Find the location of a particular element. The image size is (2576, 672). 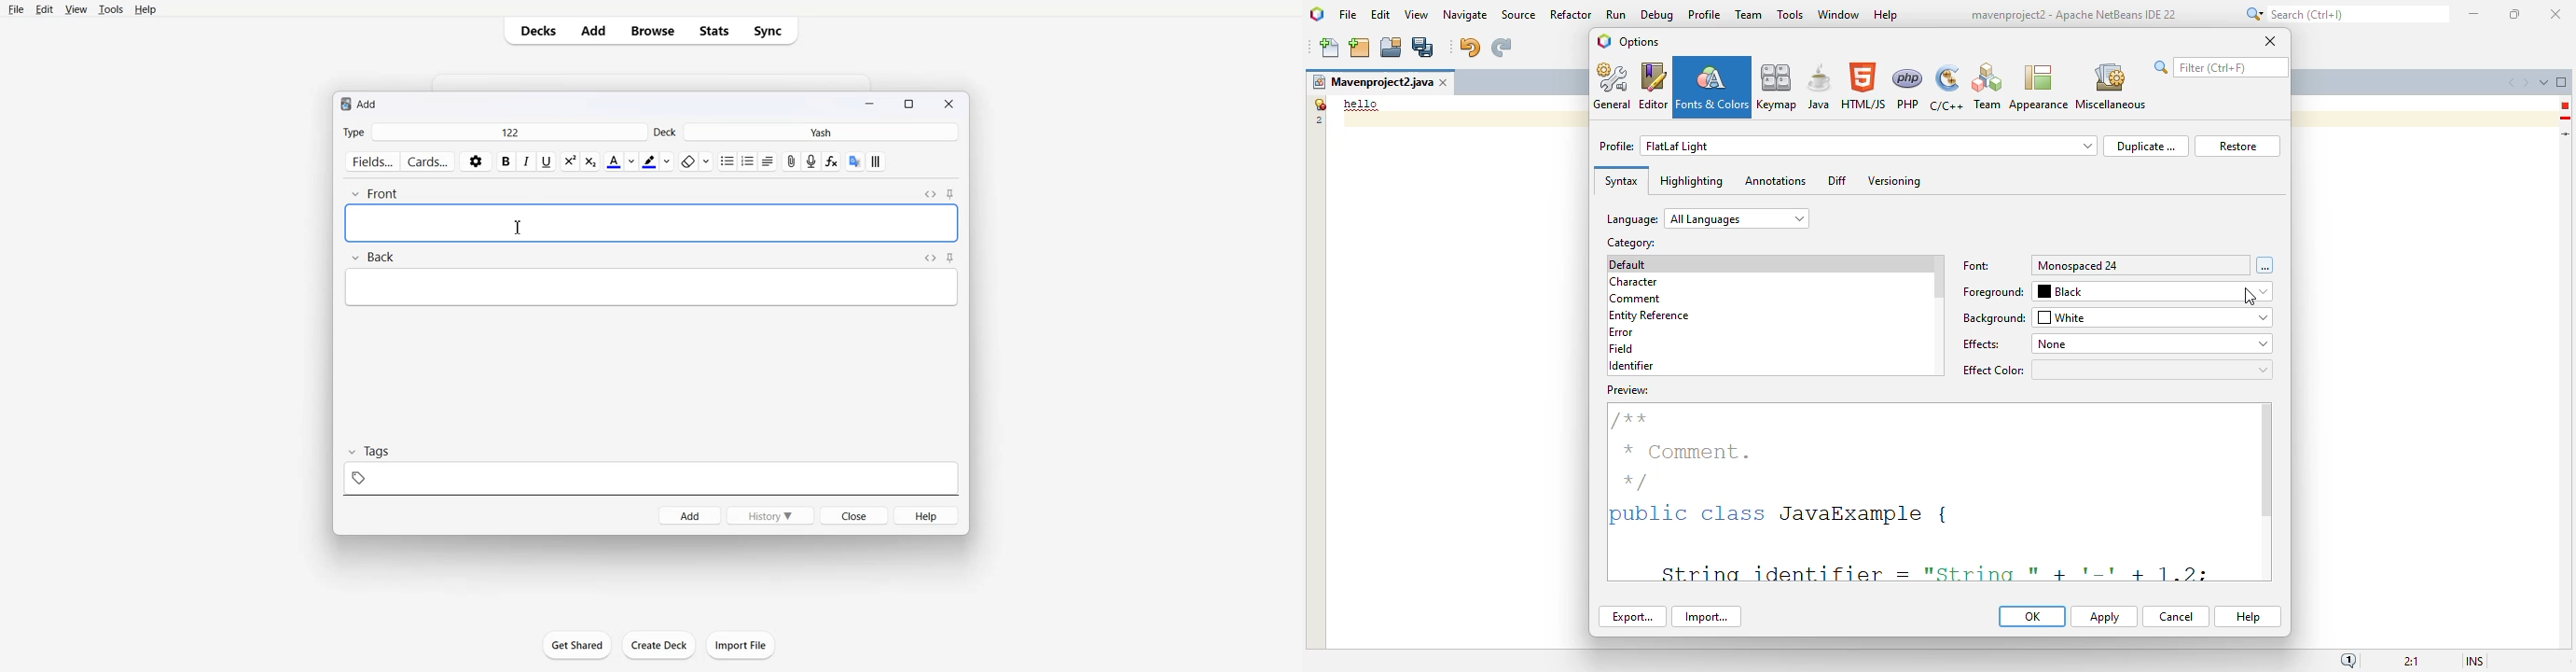

Text cursor is located at coordinates (519, 227).